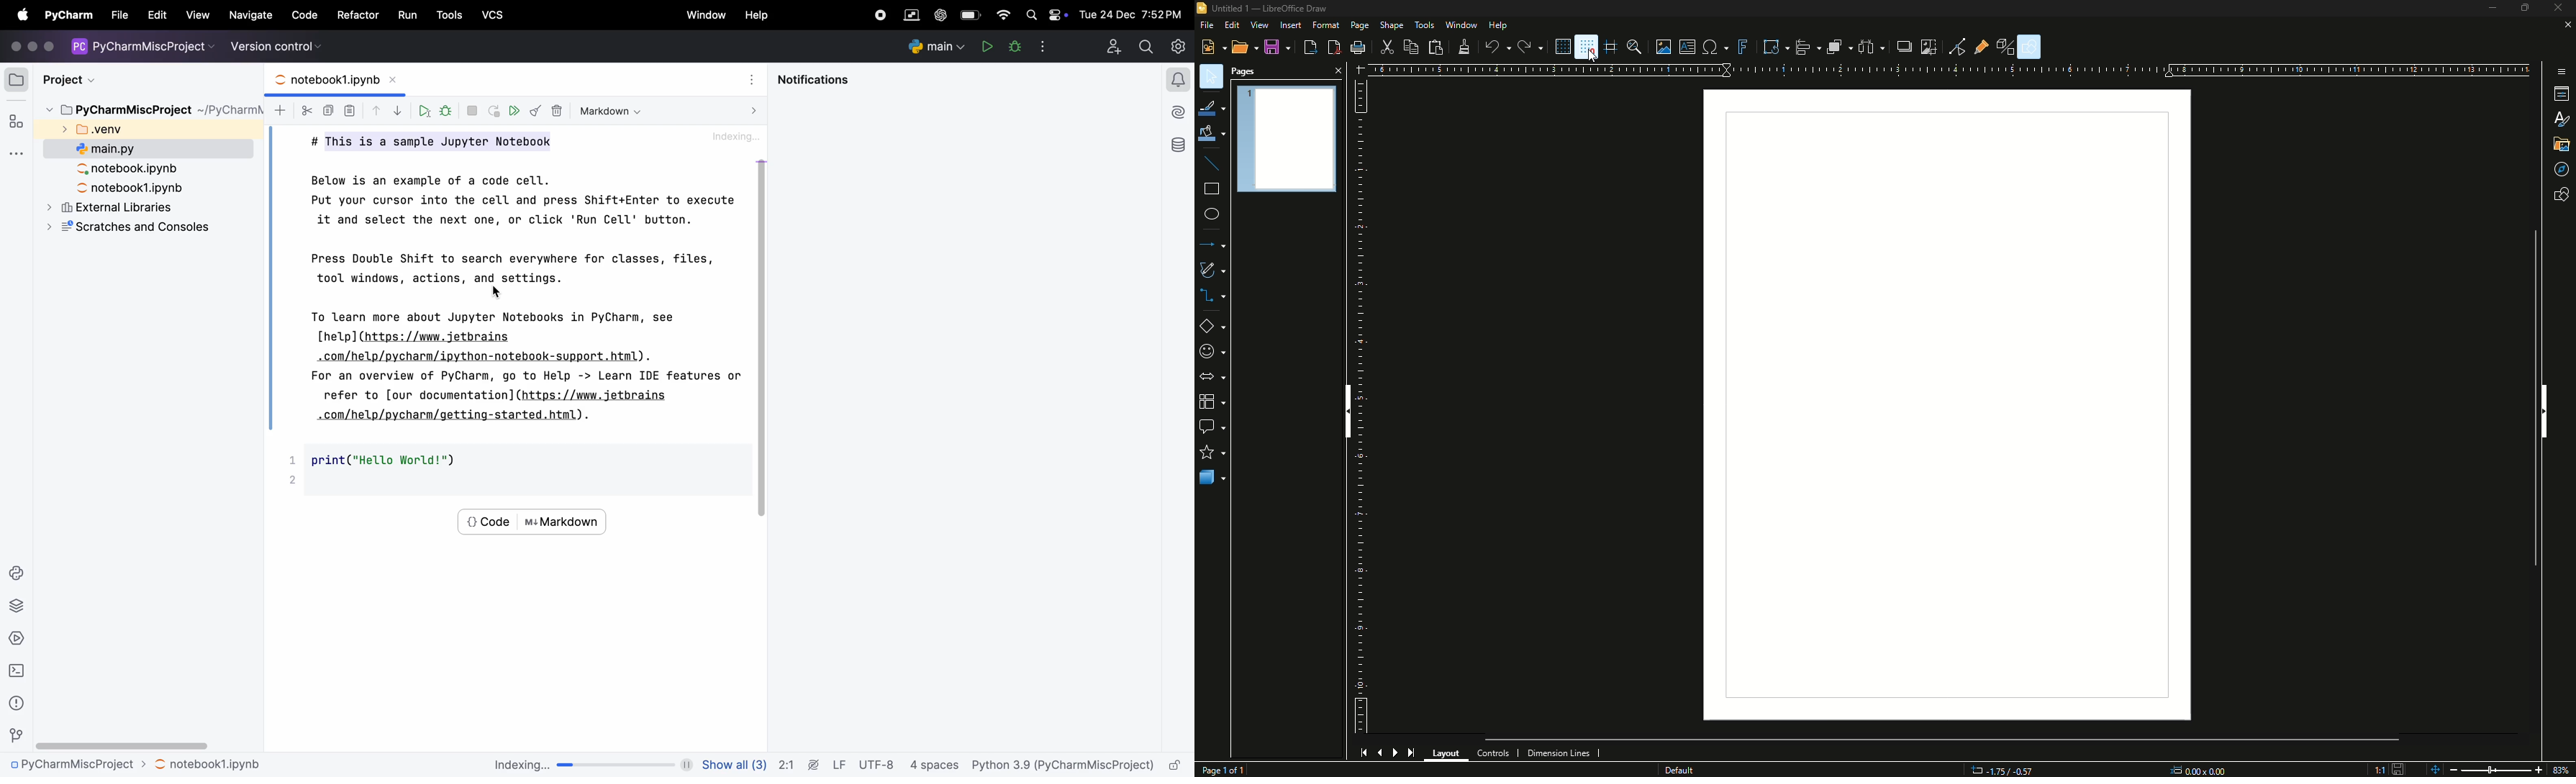 This screenshot has width=2576, height=784. What do you see at coordinates (1359, 24) in the screenshot?
I see `Page` at bounding box center [1359, 24].